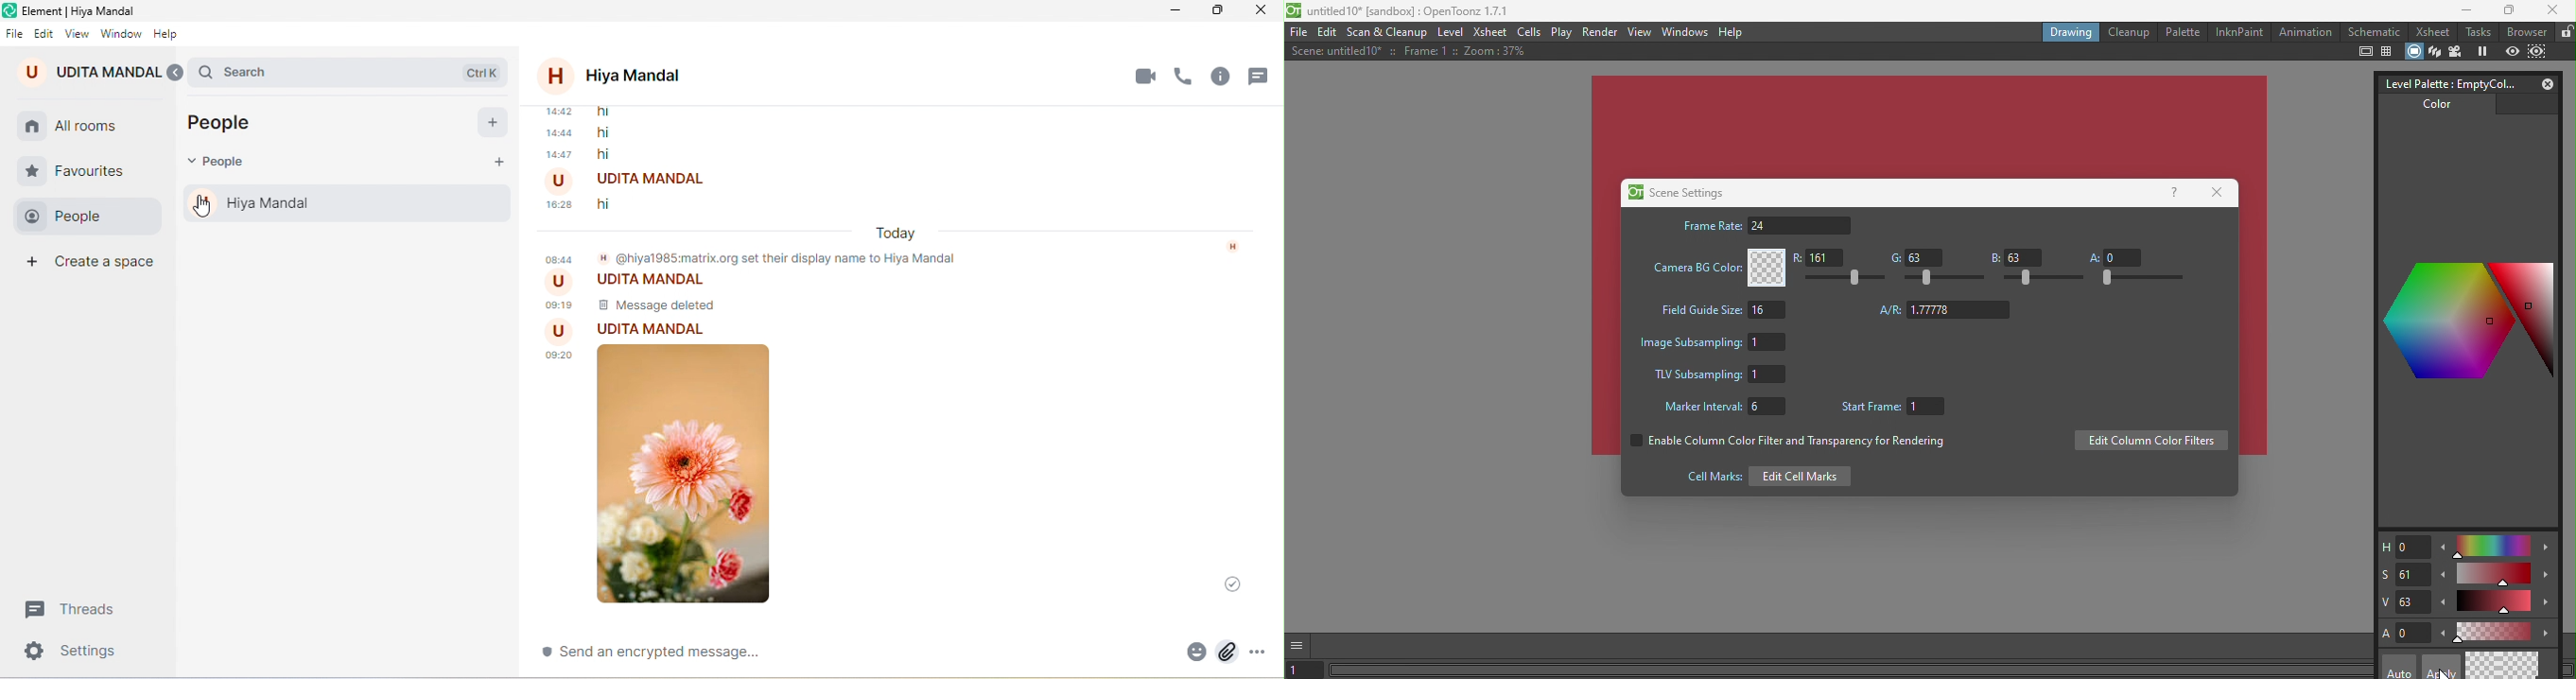  What do you see at coordinates (80, 608) in the screenshot?
I see `threads` at bounding box center [80, 608].